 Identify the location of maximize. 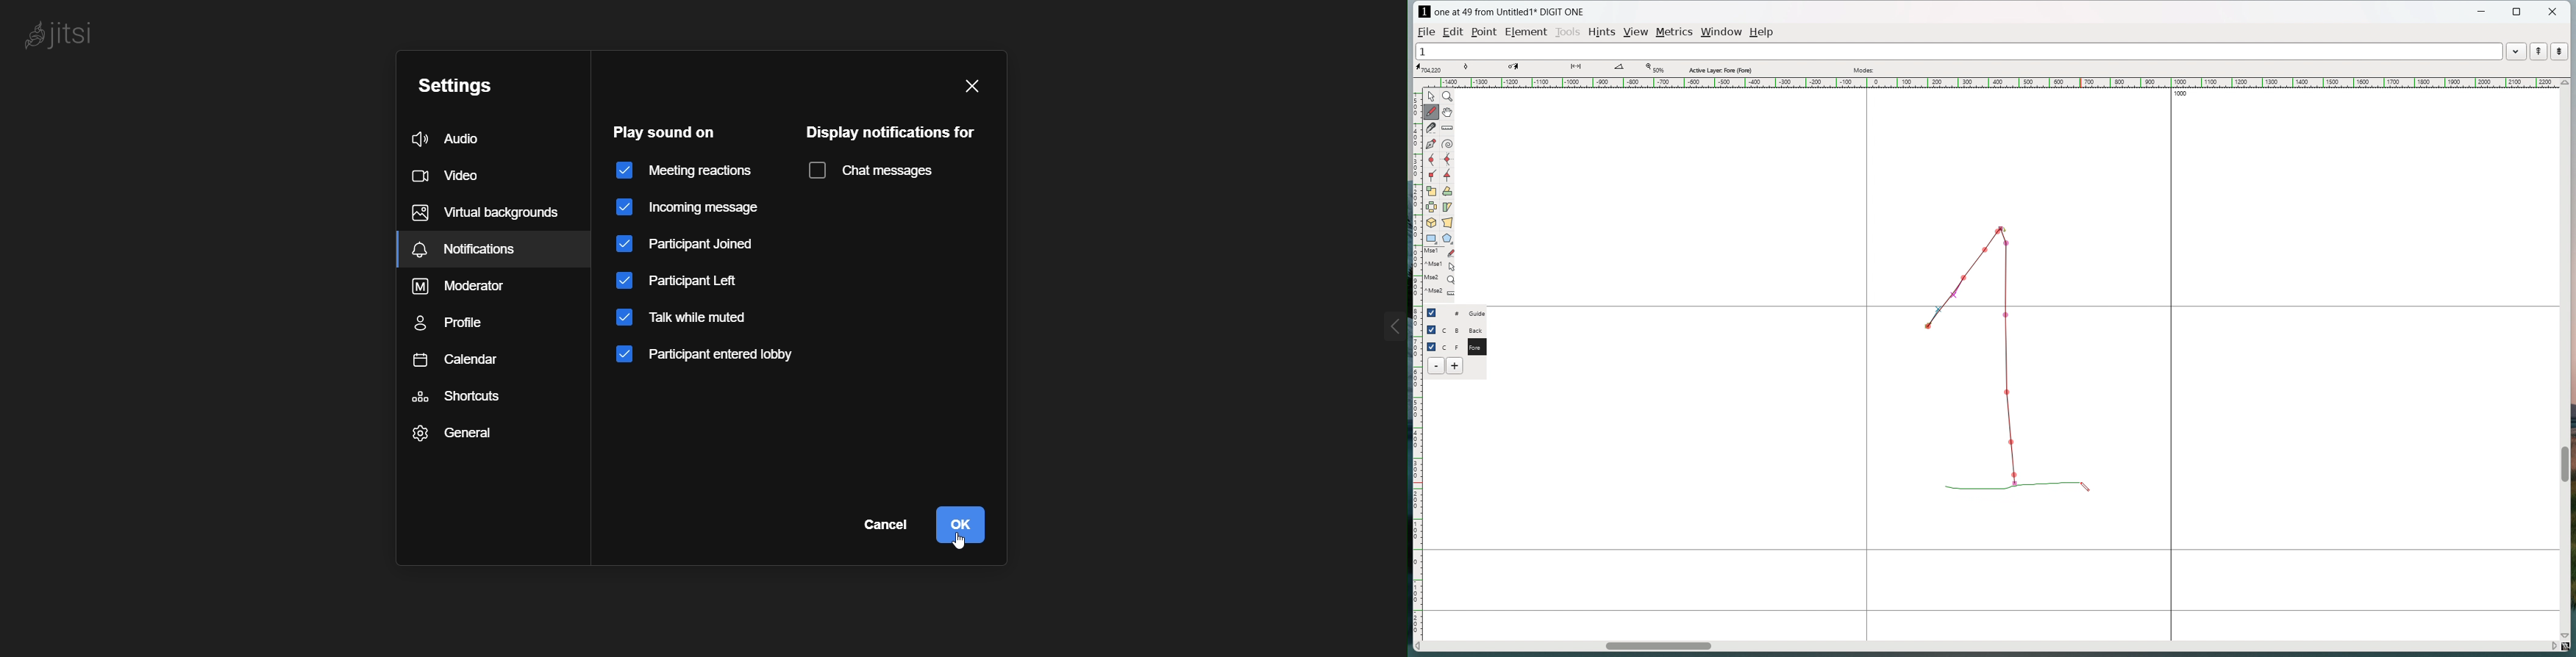
(2518, 12).